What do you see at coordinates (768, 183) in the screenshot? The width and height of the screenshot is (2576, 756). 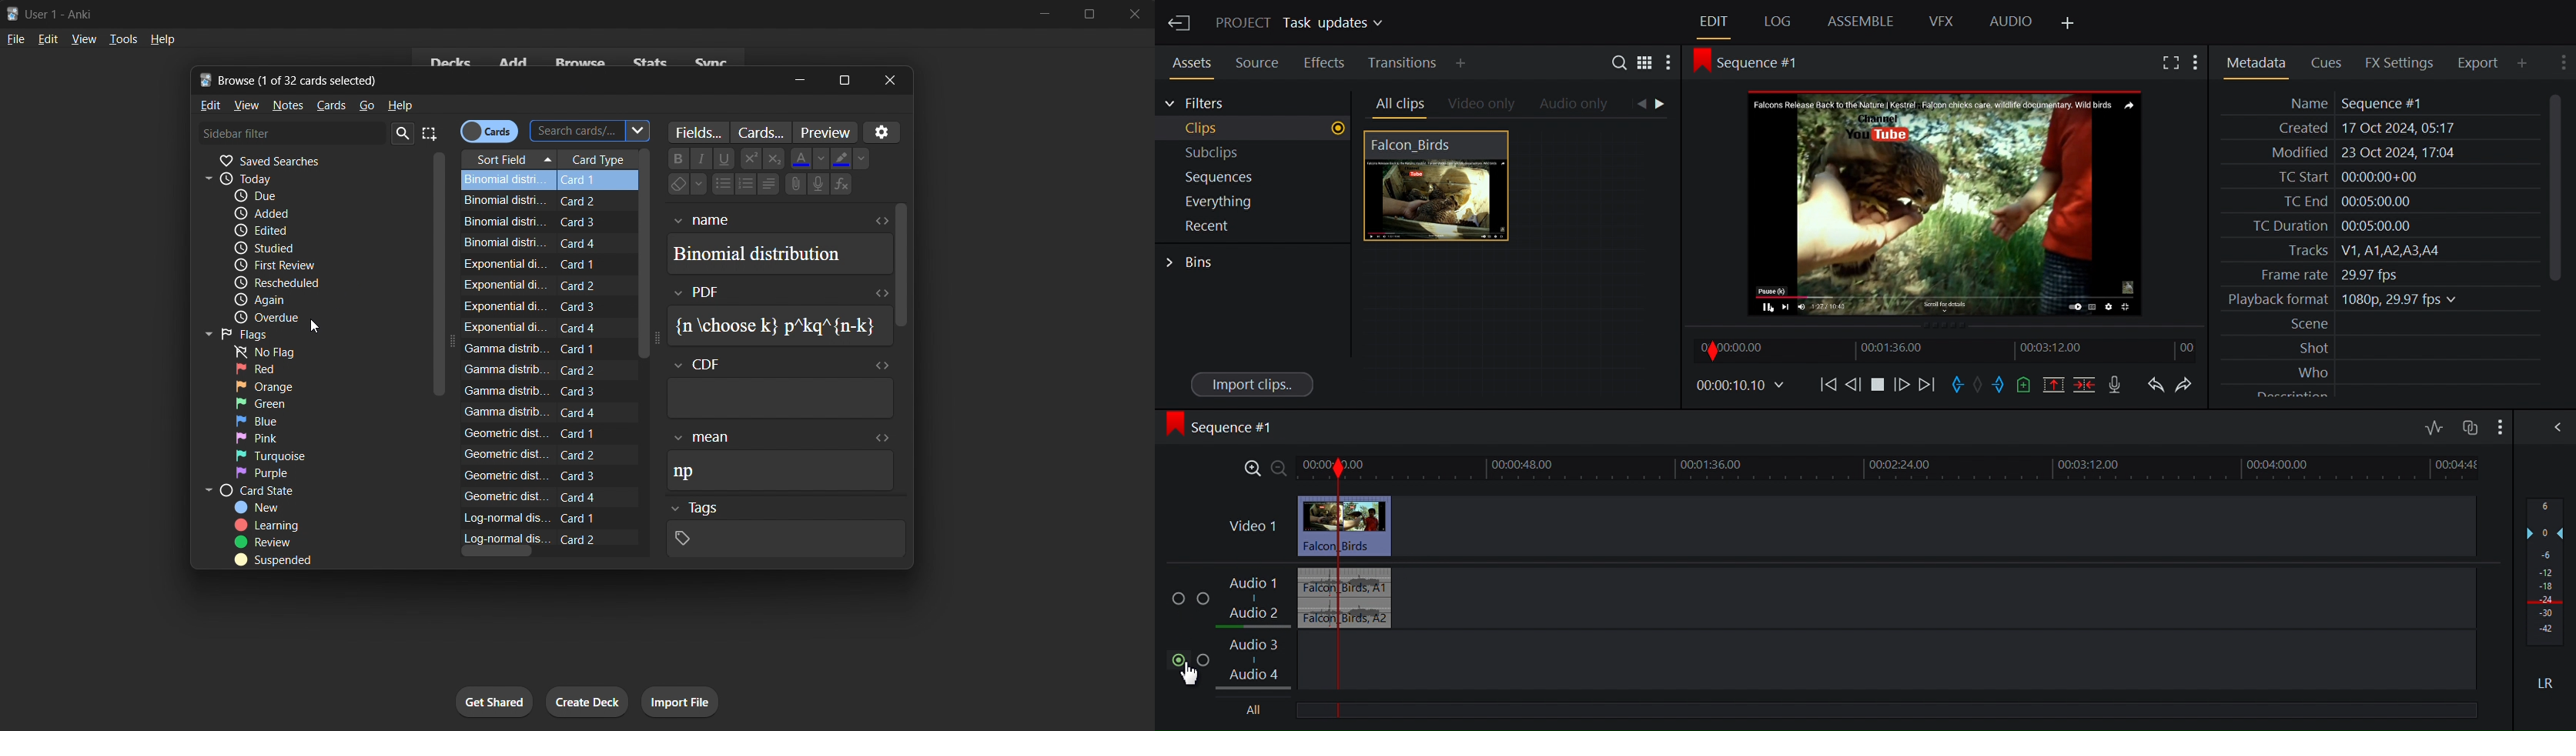 I see `` at bounding box center [768, 183].